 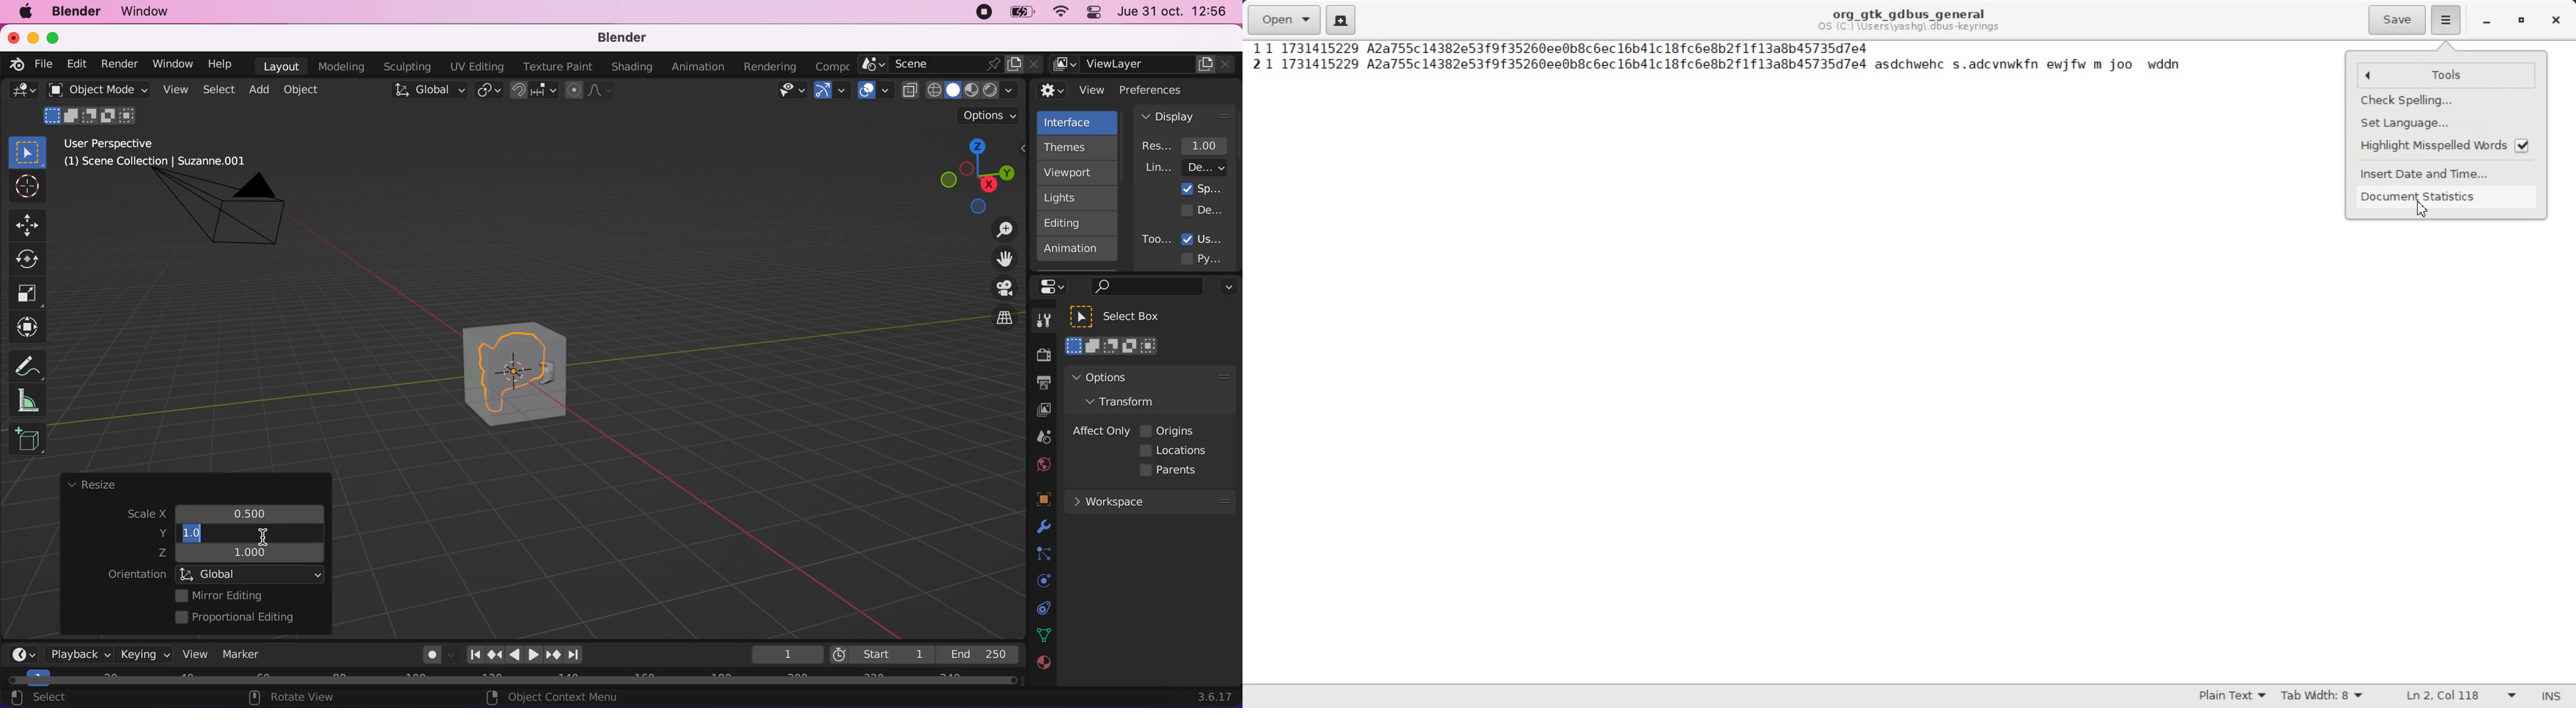 I want to click on transform, so click(x=1130, y=401).